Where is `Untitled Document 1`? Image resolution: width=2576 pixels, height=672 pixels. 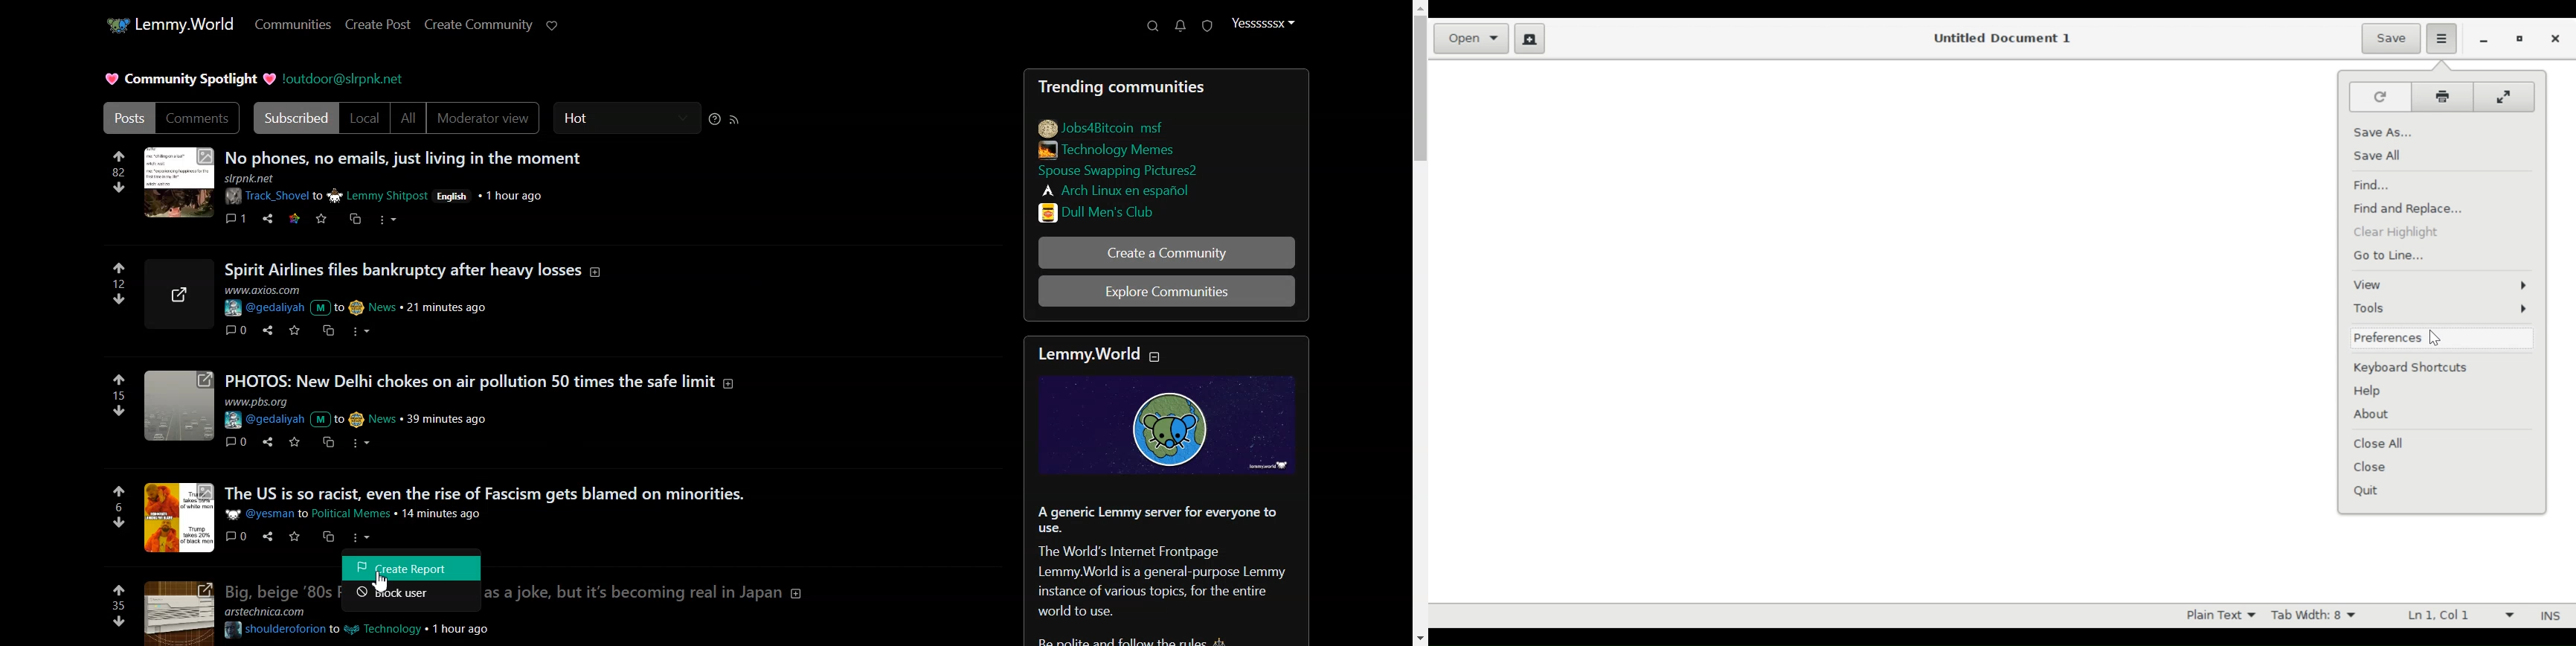 Untitled Document 1 is located at coordinates (2002, 38).